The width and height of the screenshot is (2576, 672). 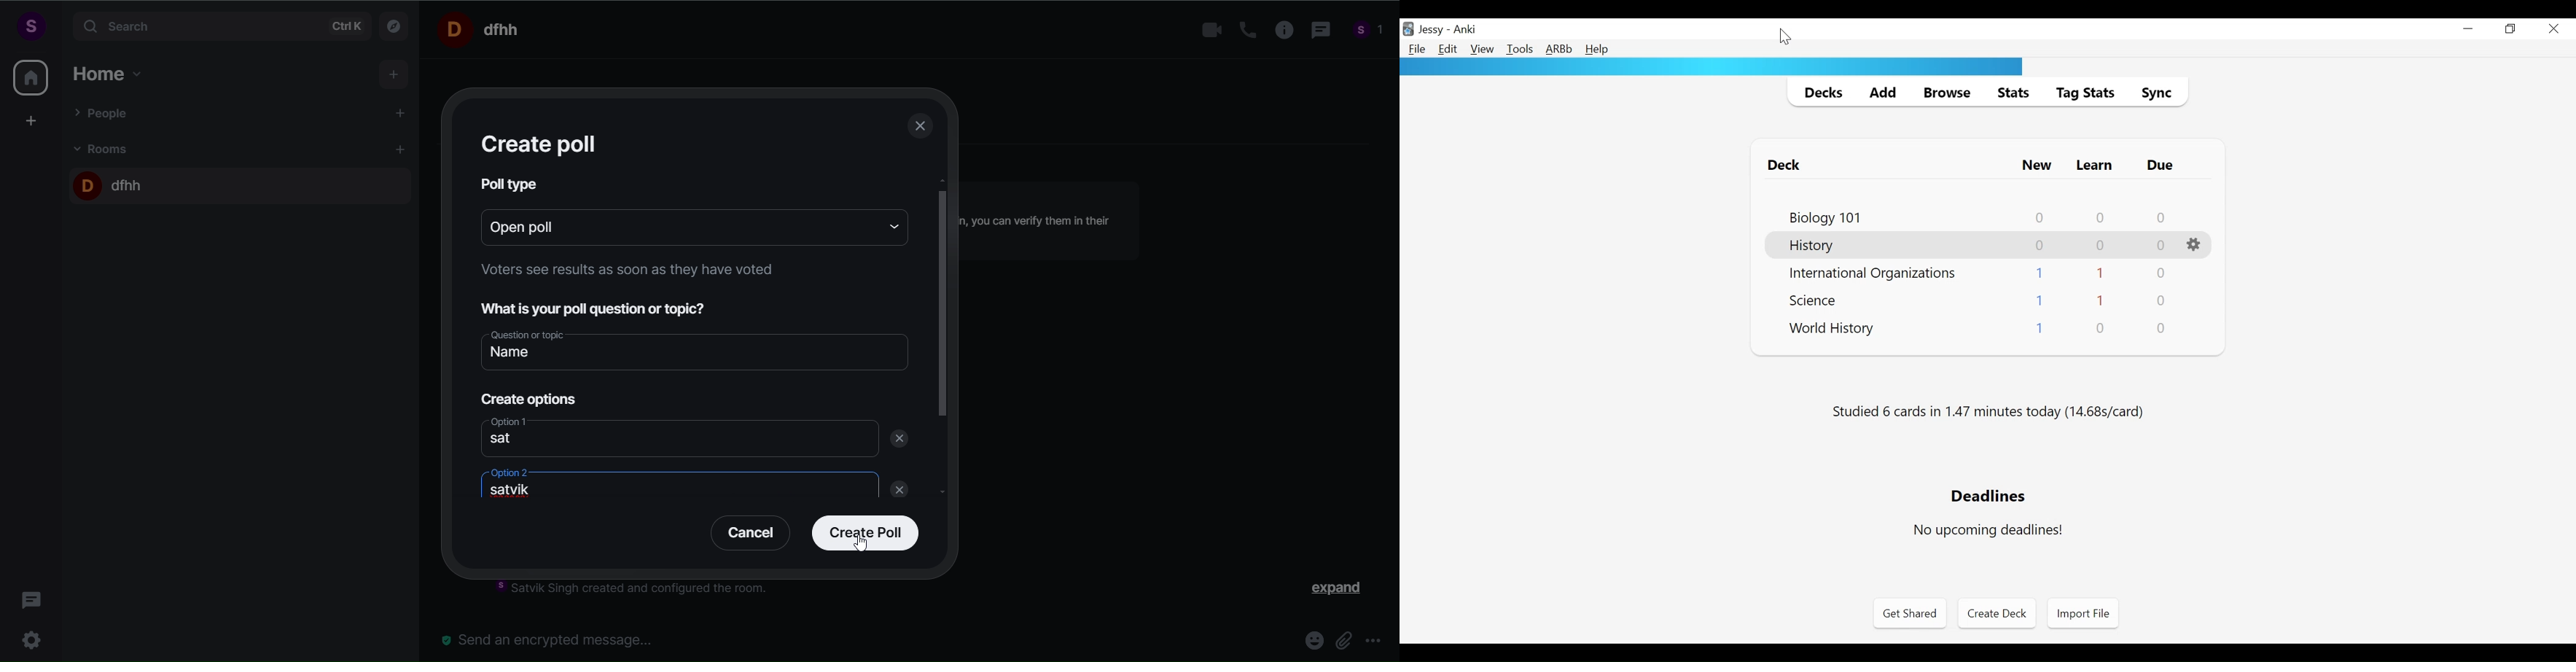 I want to click on attachment, so click(x=1345, y=641).